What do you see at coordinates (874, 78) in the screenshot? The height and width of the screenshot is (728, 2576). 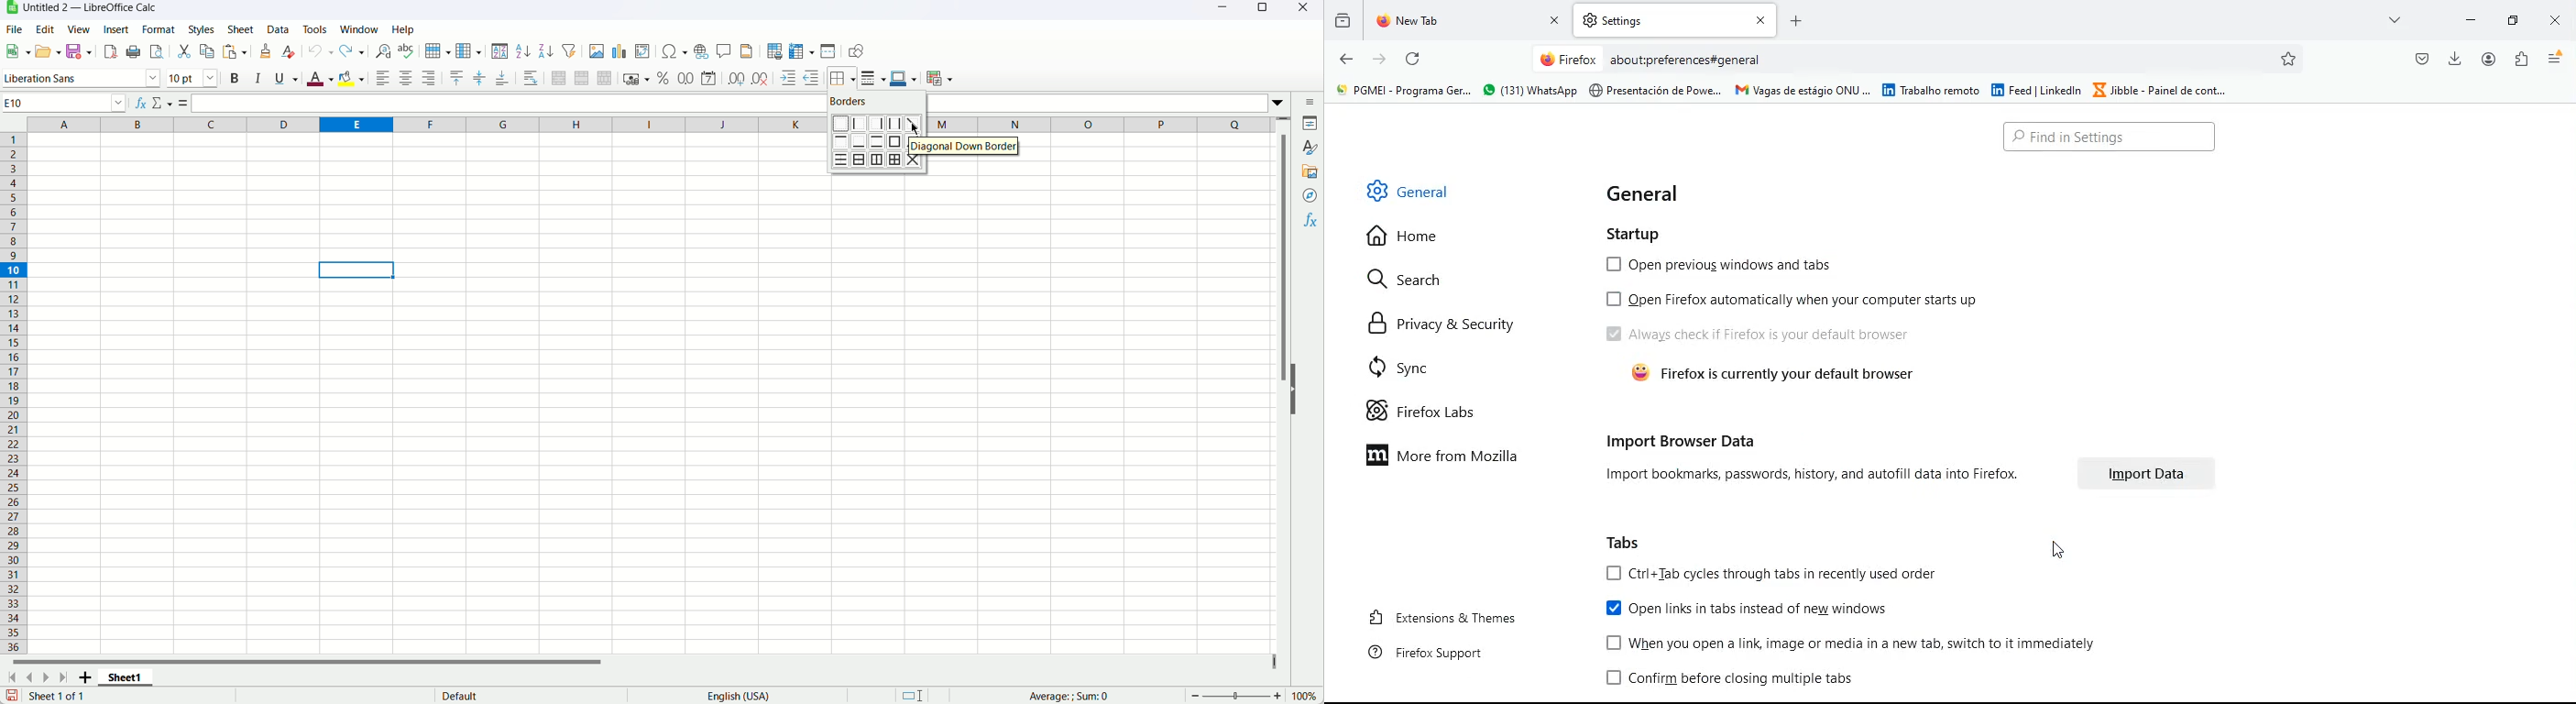 I see `Border Style` at bounding box center [874, 78].